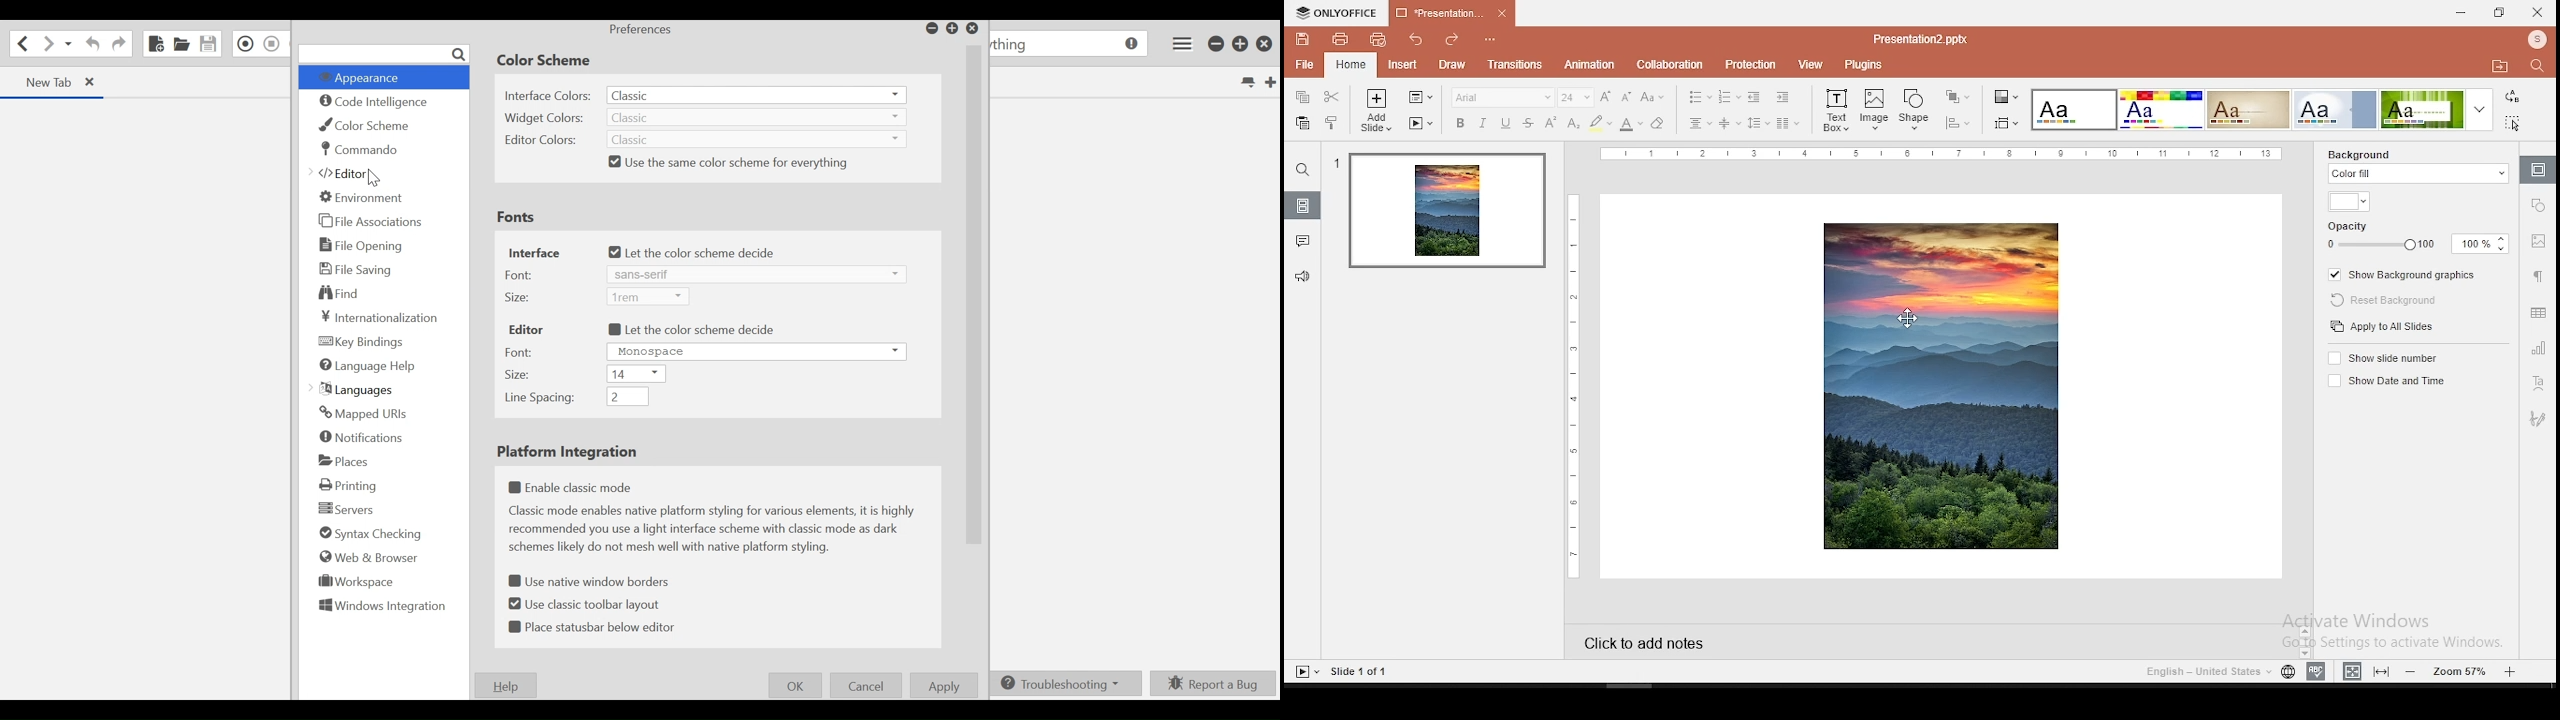 This screenshot has height=728, width=2576. What do you see at coordinates (1577, 383) in the screenshot?
I see `vertical scale` at bounding box center [1577, 383].